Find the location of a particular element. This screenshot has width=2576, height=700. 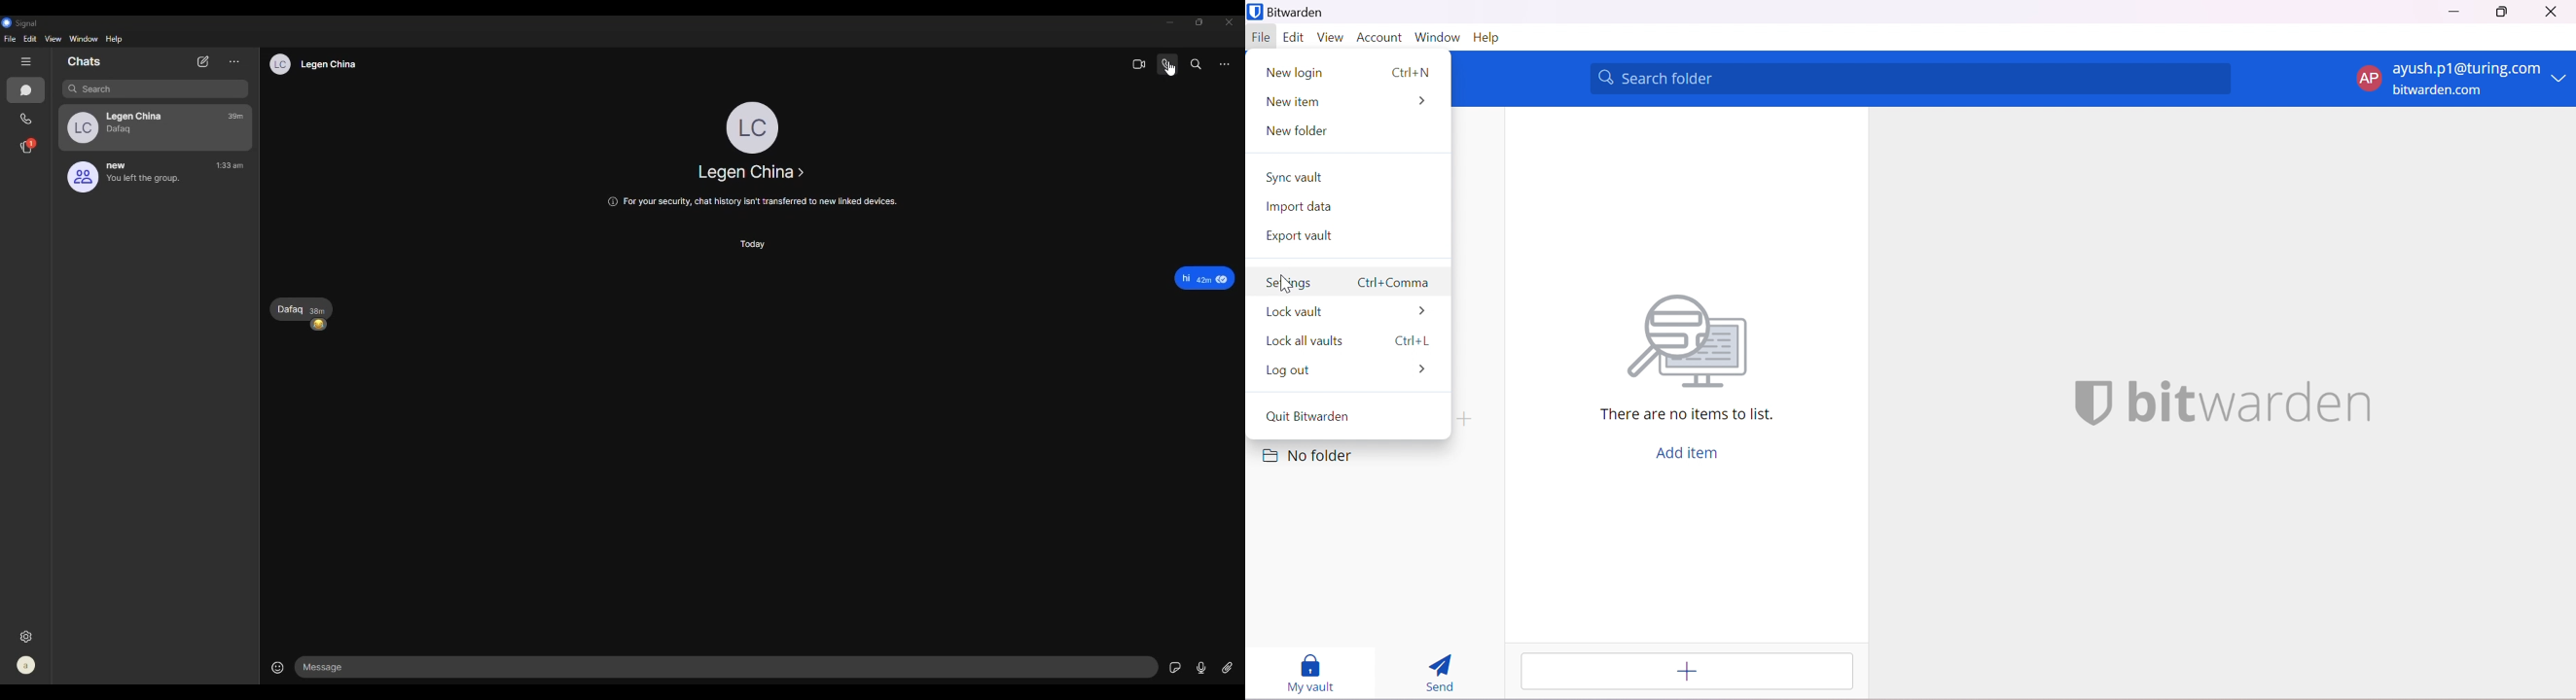

Local vaults is located at coordinates (1303, 340).